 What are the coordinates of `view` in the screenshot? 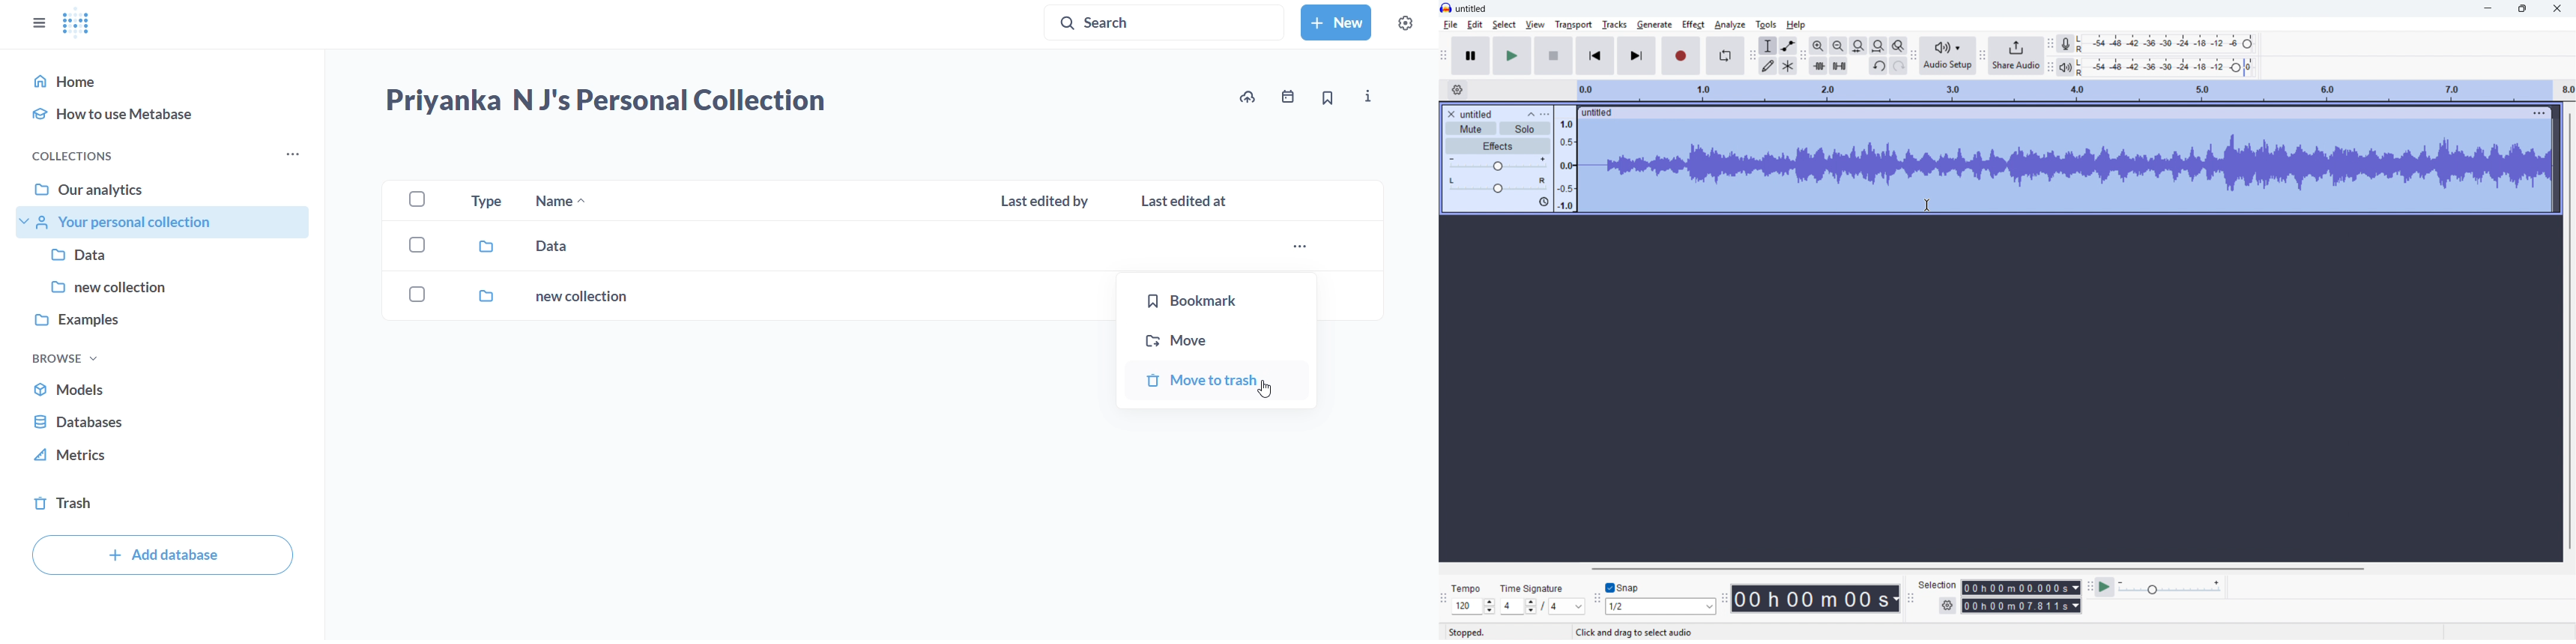 It's located at (1535, 24).